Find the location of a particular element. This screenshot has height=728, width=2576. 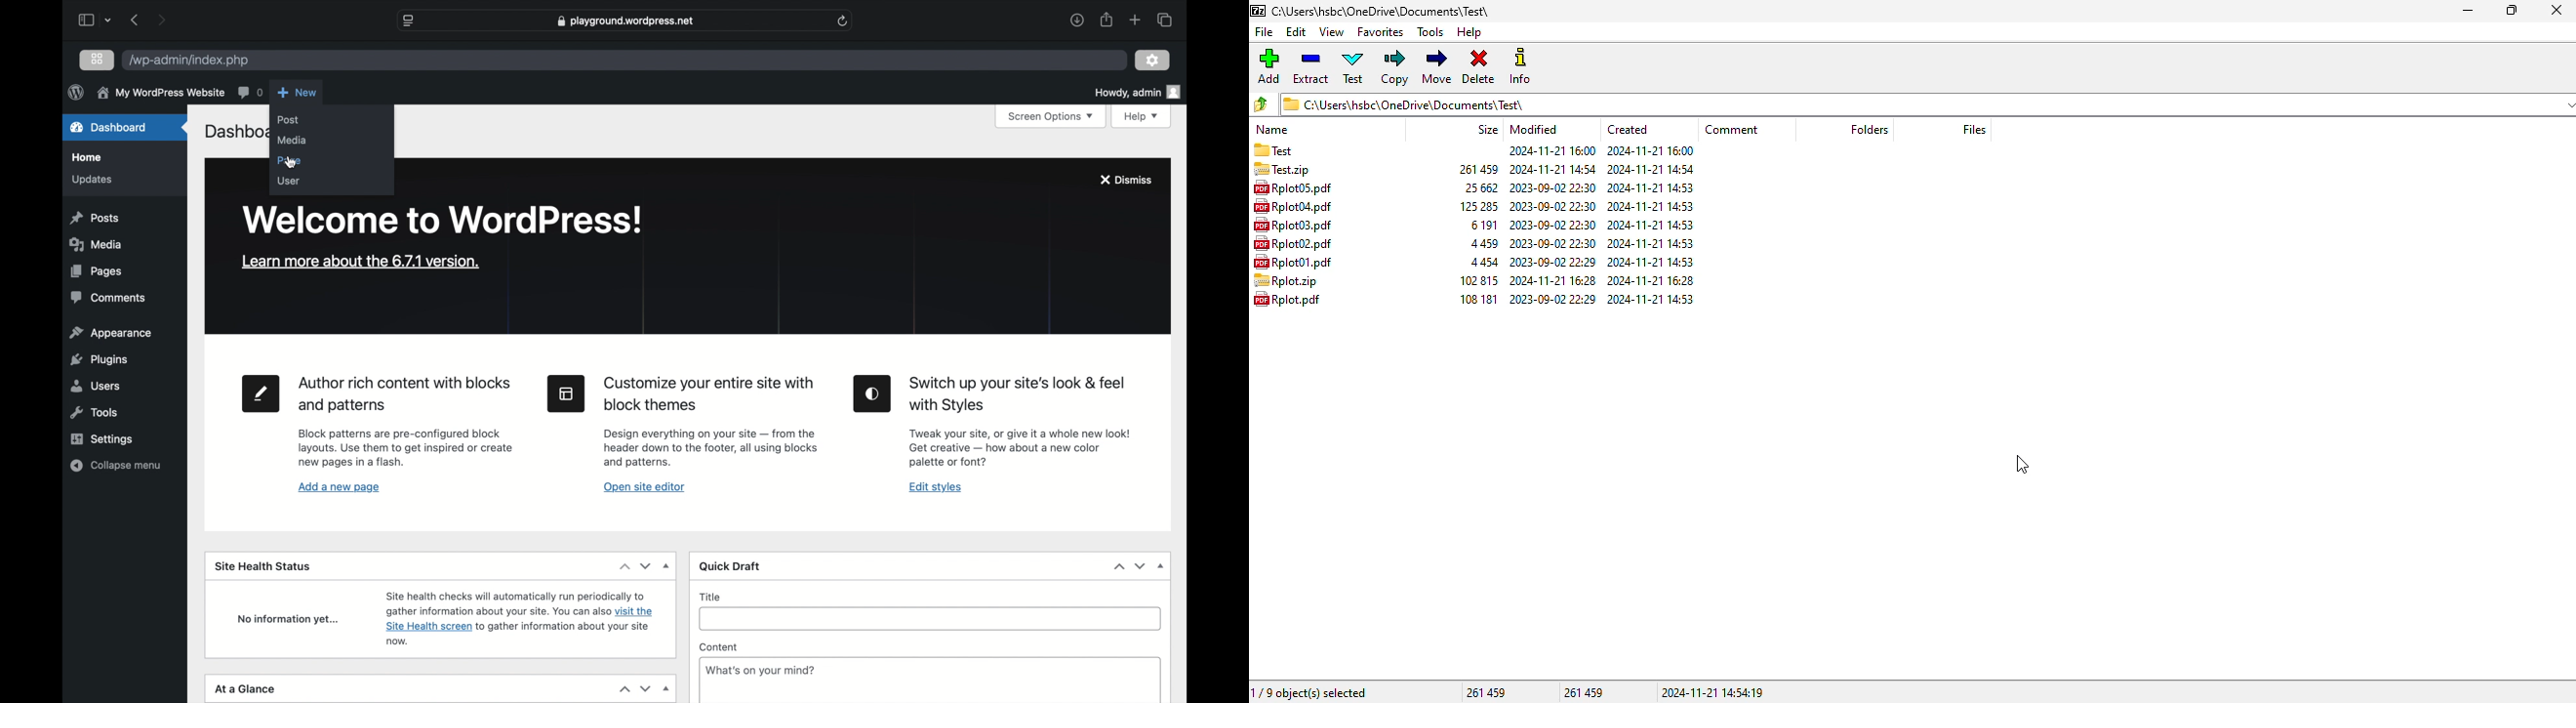

howdy admin is located at coordinates (1138, 91).